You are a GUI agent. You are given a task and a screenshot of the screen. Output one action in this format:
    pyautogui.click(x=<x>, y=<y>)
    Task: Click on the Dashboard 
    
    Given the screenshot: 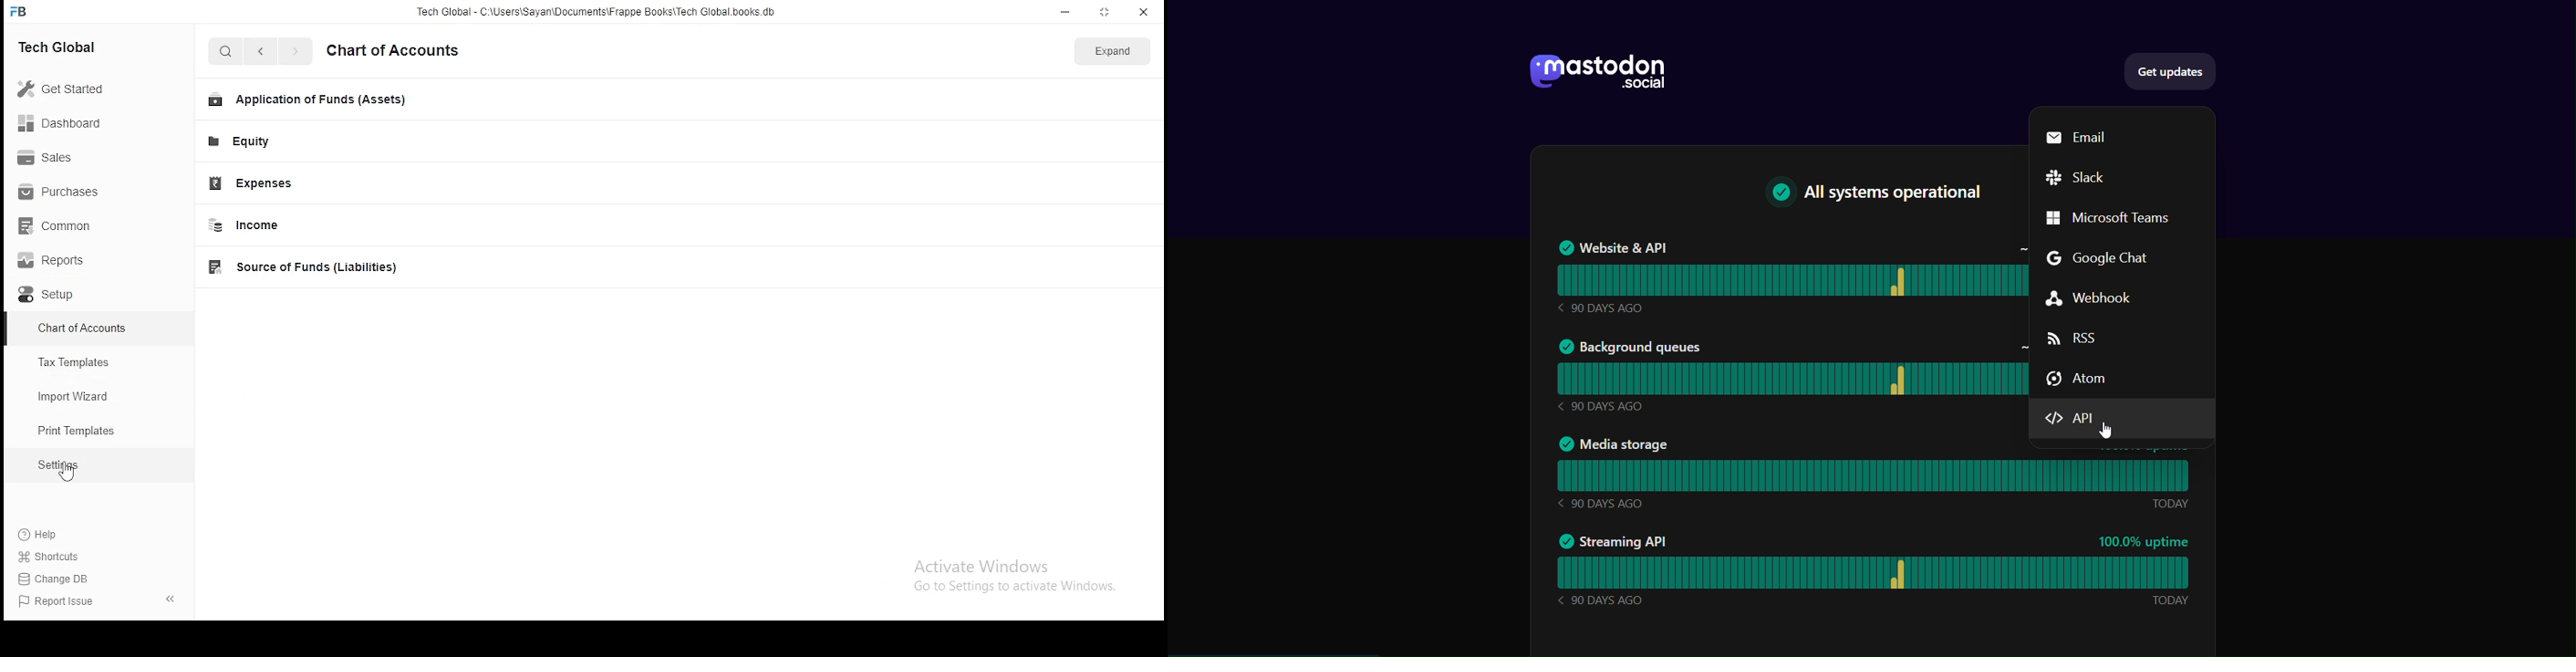 What is the action you would take?
    pyautogui.click(x=78, y=123)
    